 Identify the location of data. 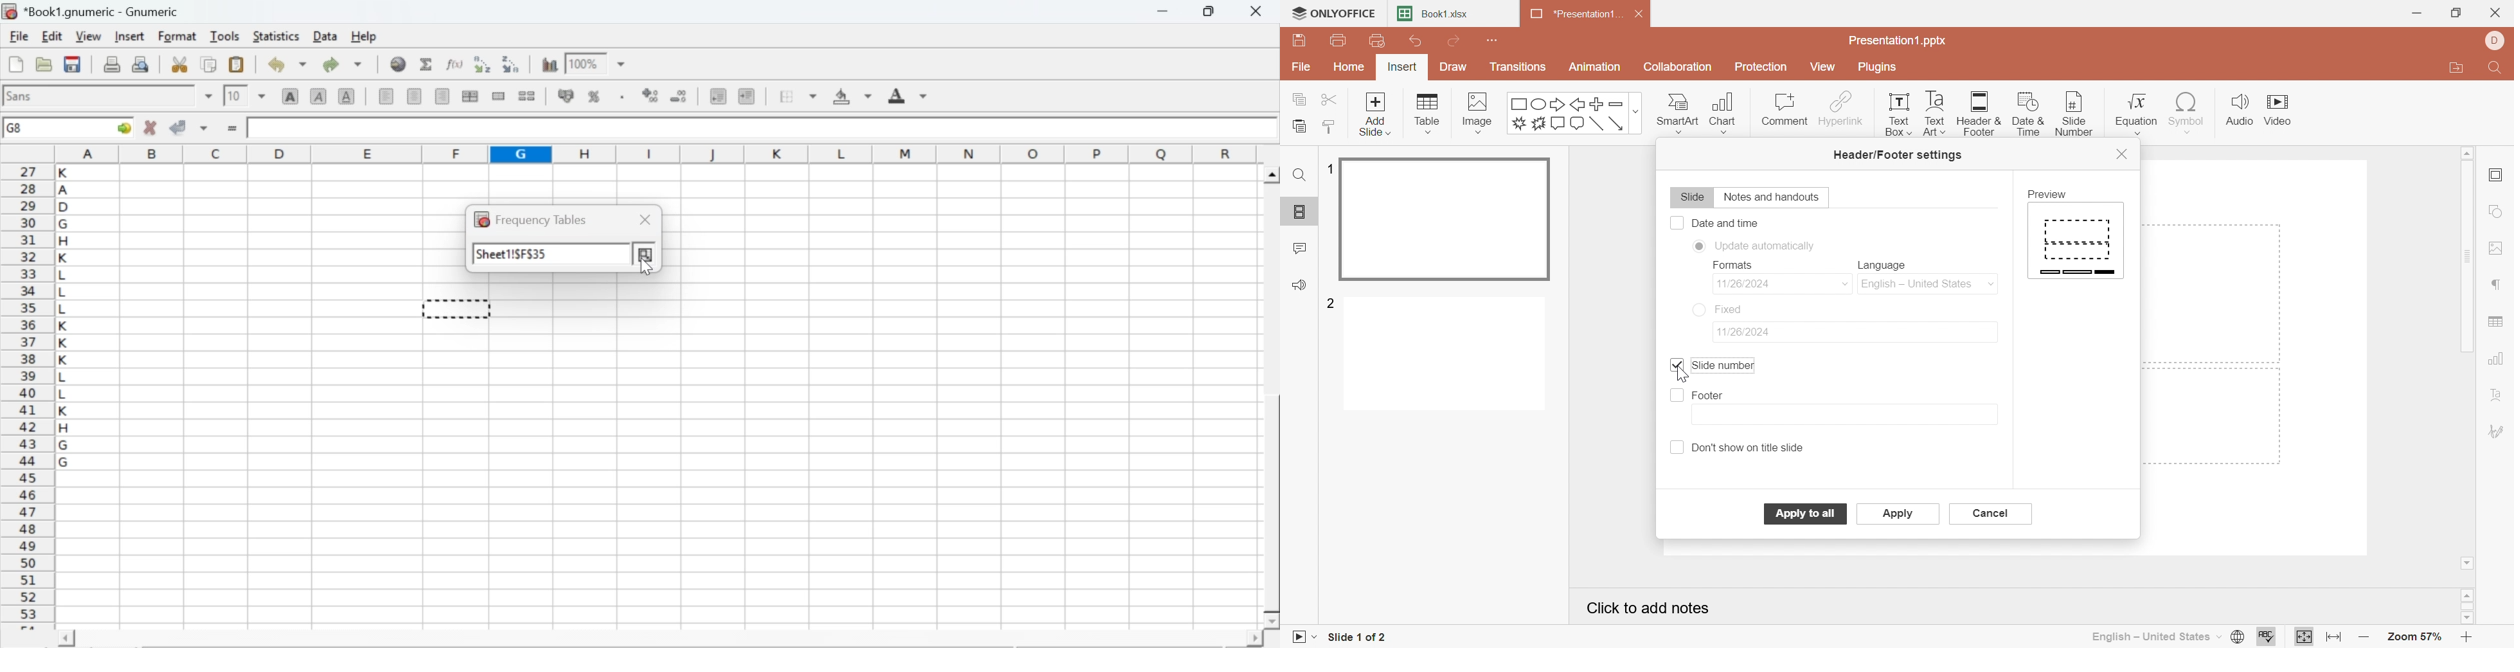
(327, 35).